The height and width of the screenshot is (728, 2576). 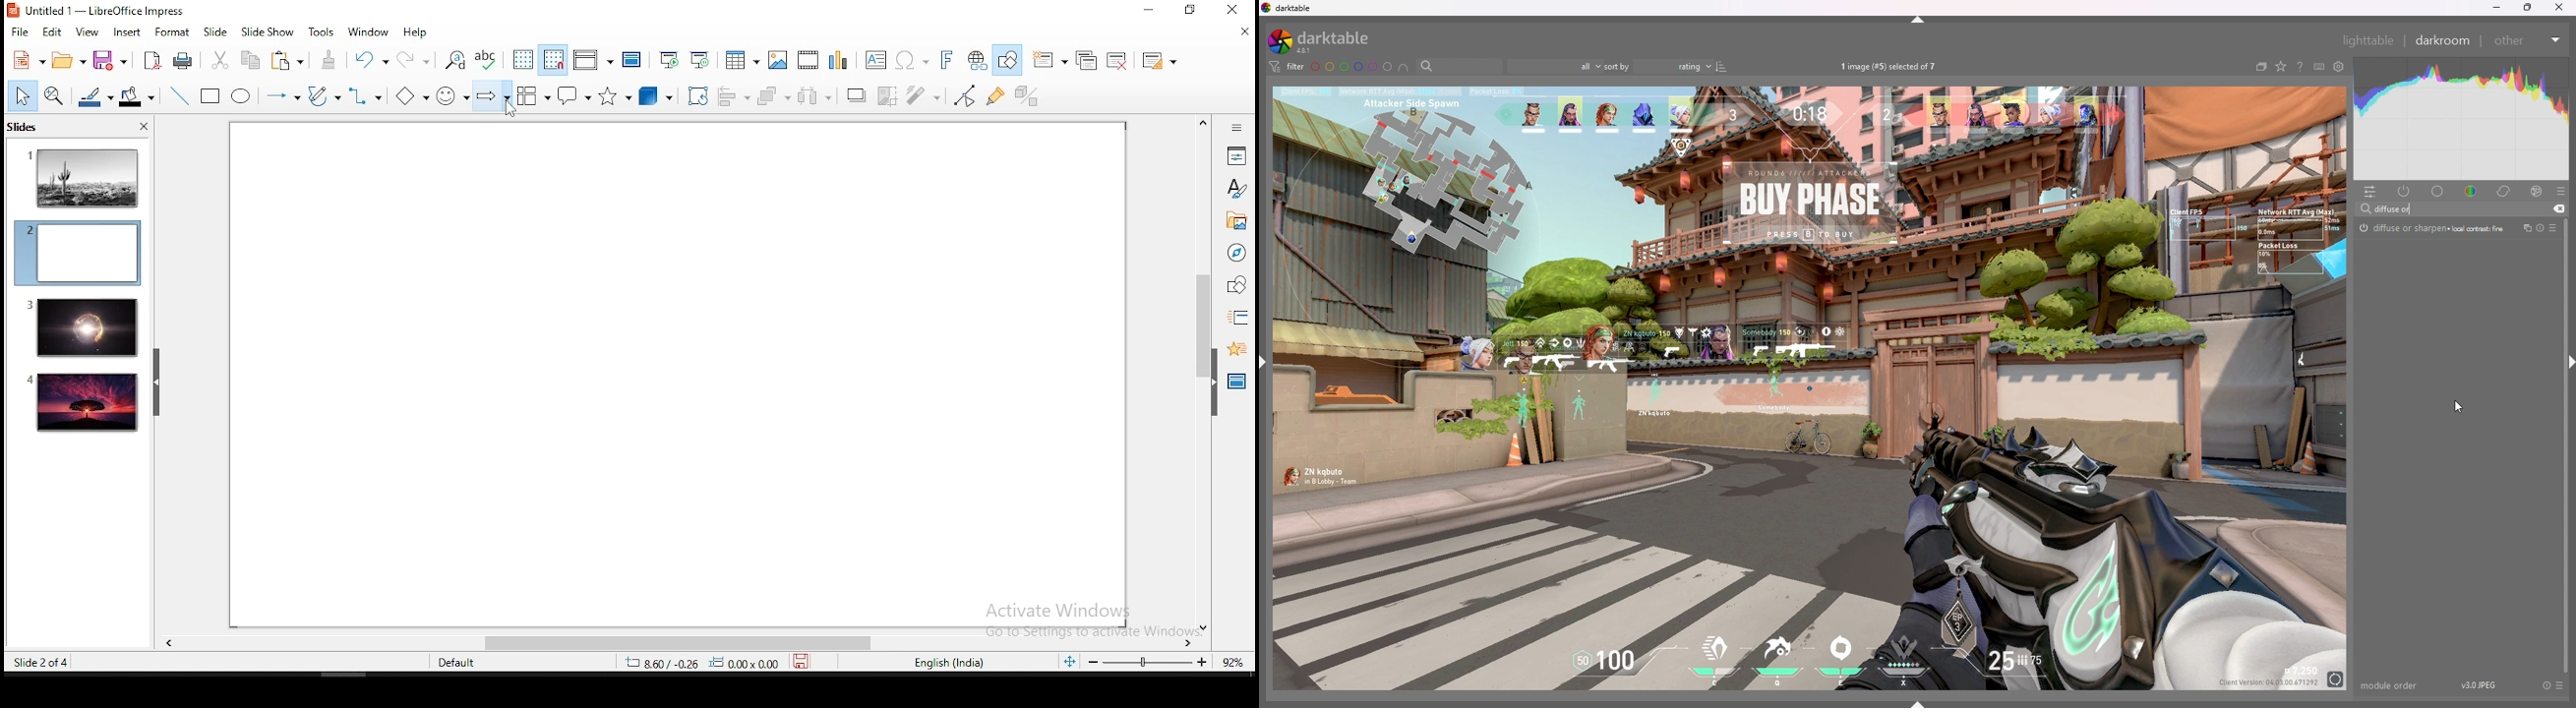 I want to click on include color label, so click(x=1404, y=67).